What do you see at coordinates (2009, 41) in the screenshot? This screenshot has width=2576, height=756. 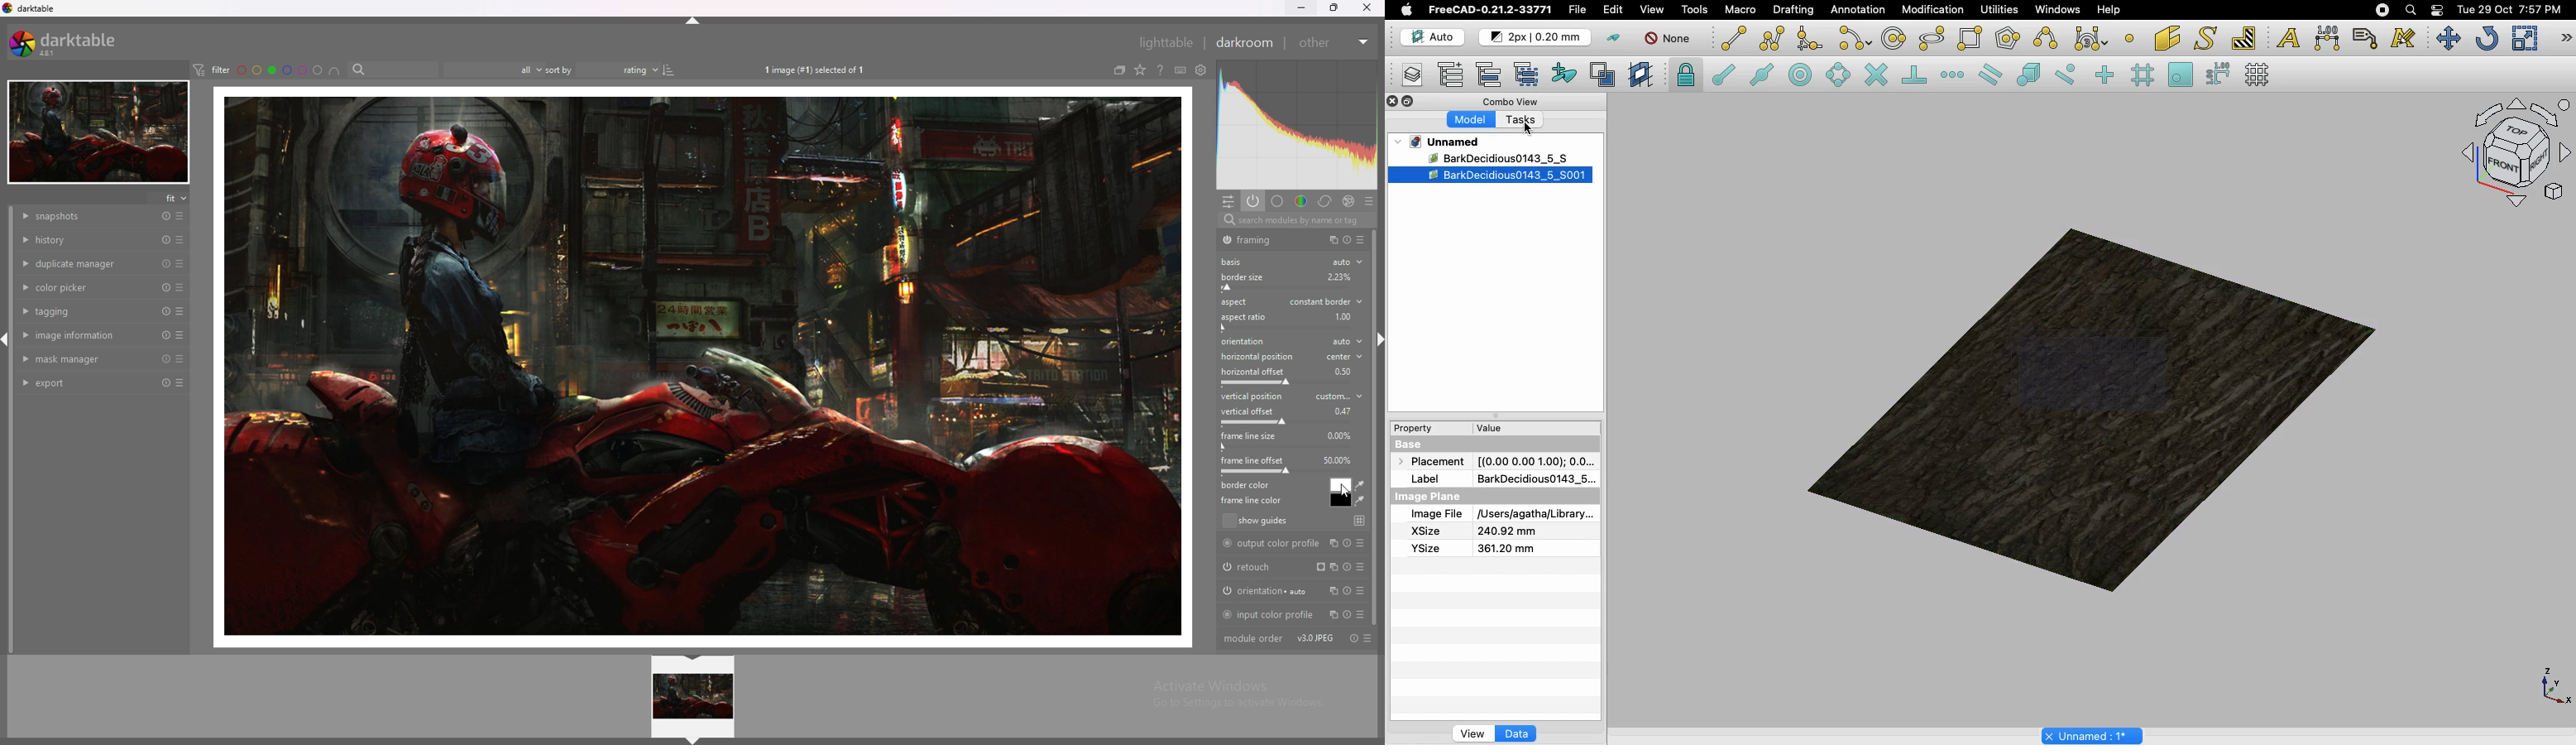 I see `Polygon` at bounding box center [2009, 41].